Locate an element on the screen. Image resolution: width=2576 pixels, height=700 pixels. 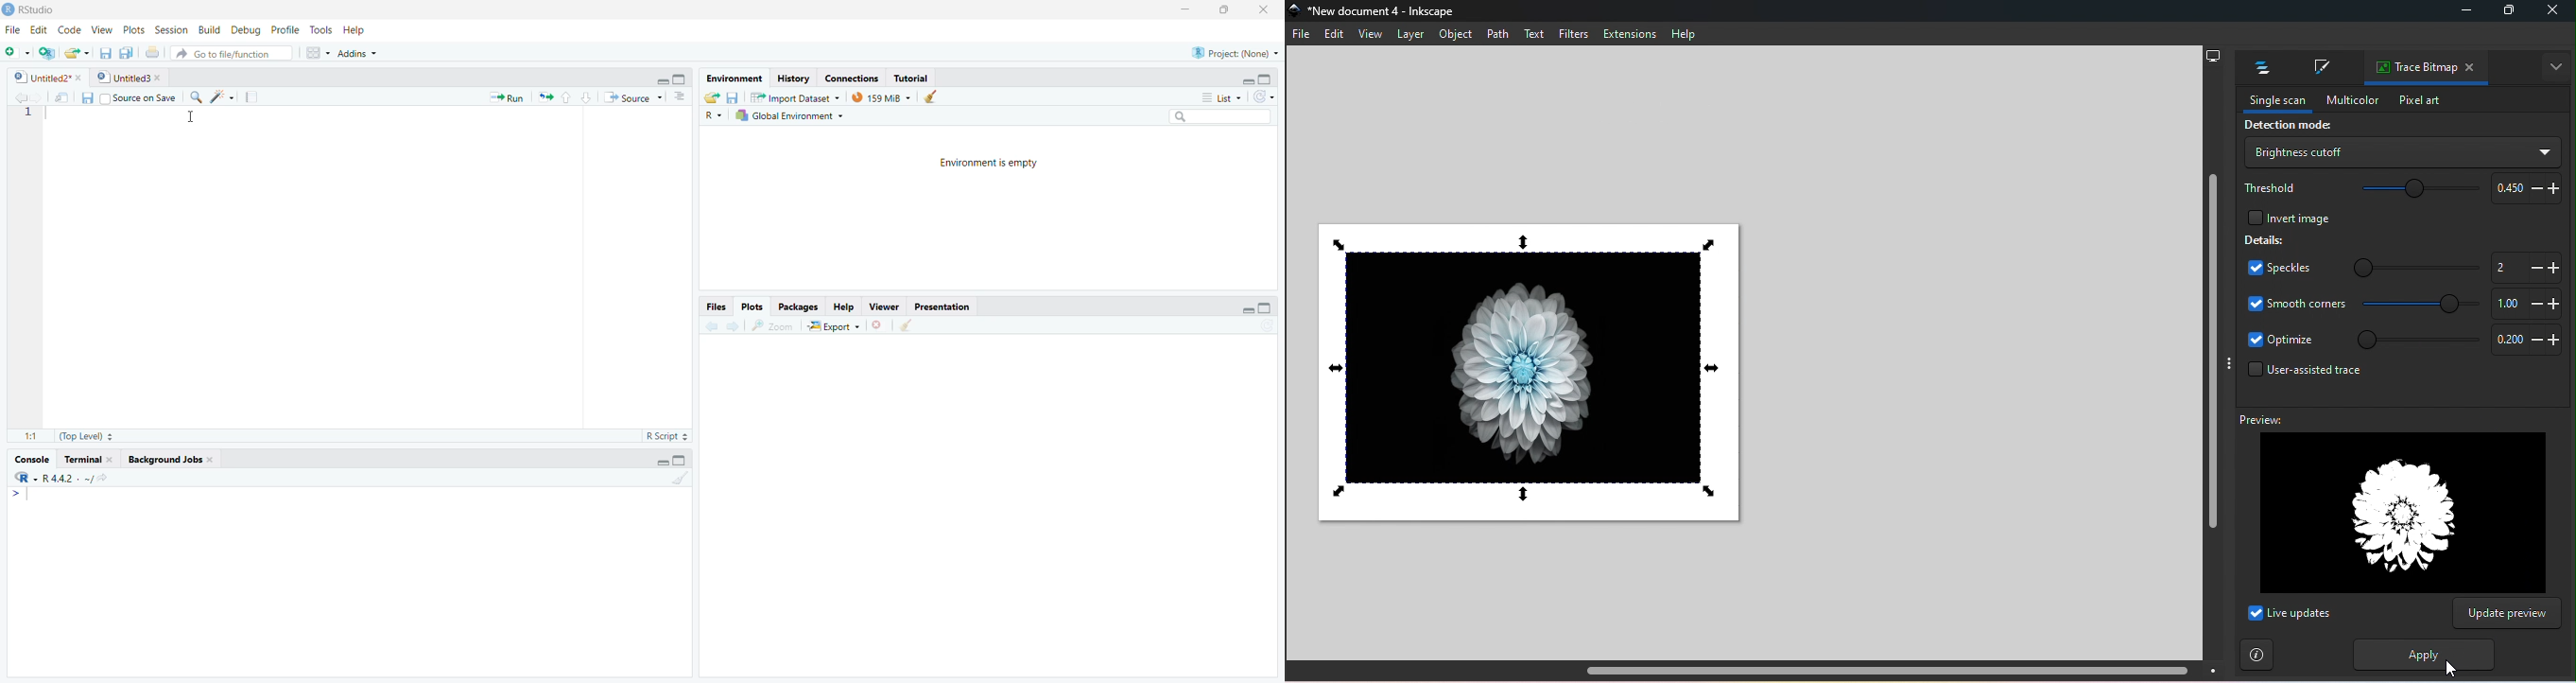
Minimize is located at coordinates (1247, 78).